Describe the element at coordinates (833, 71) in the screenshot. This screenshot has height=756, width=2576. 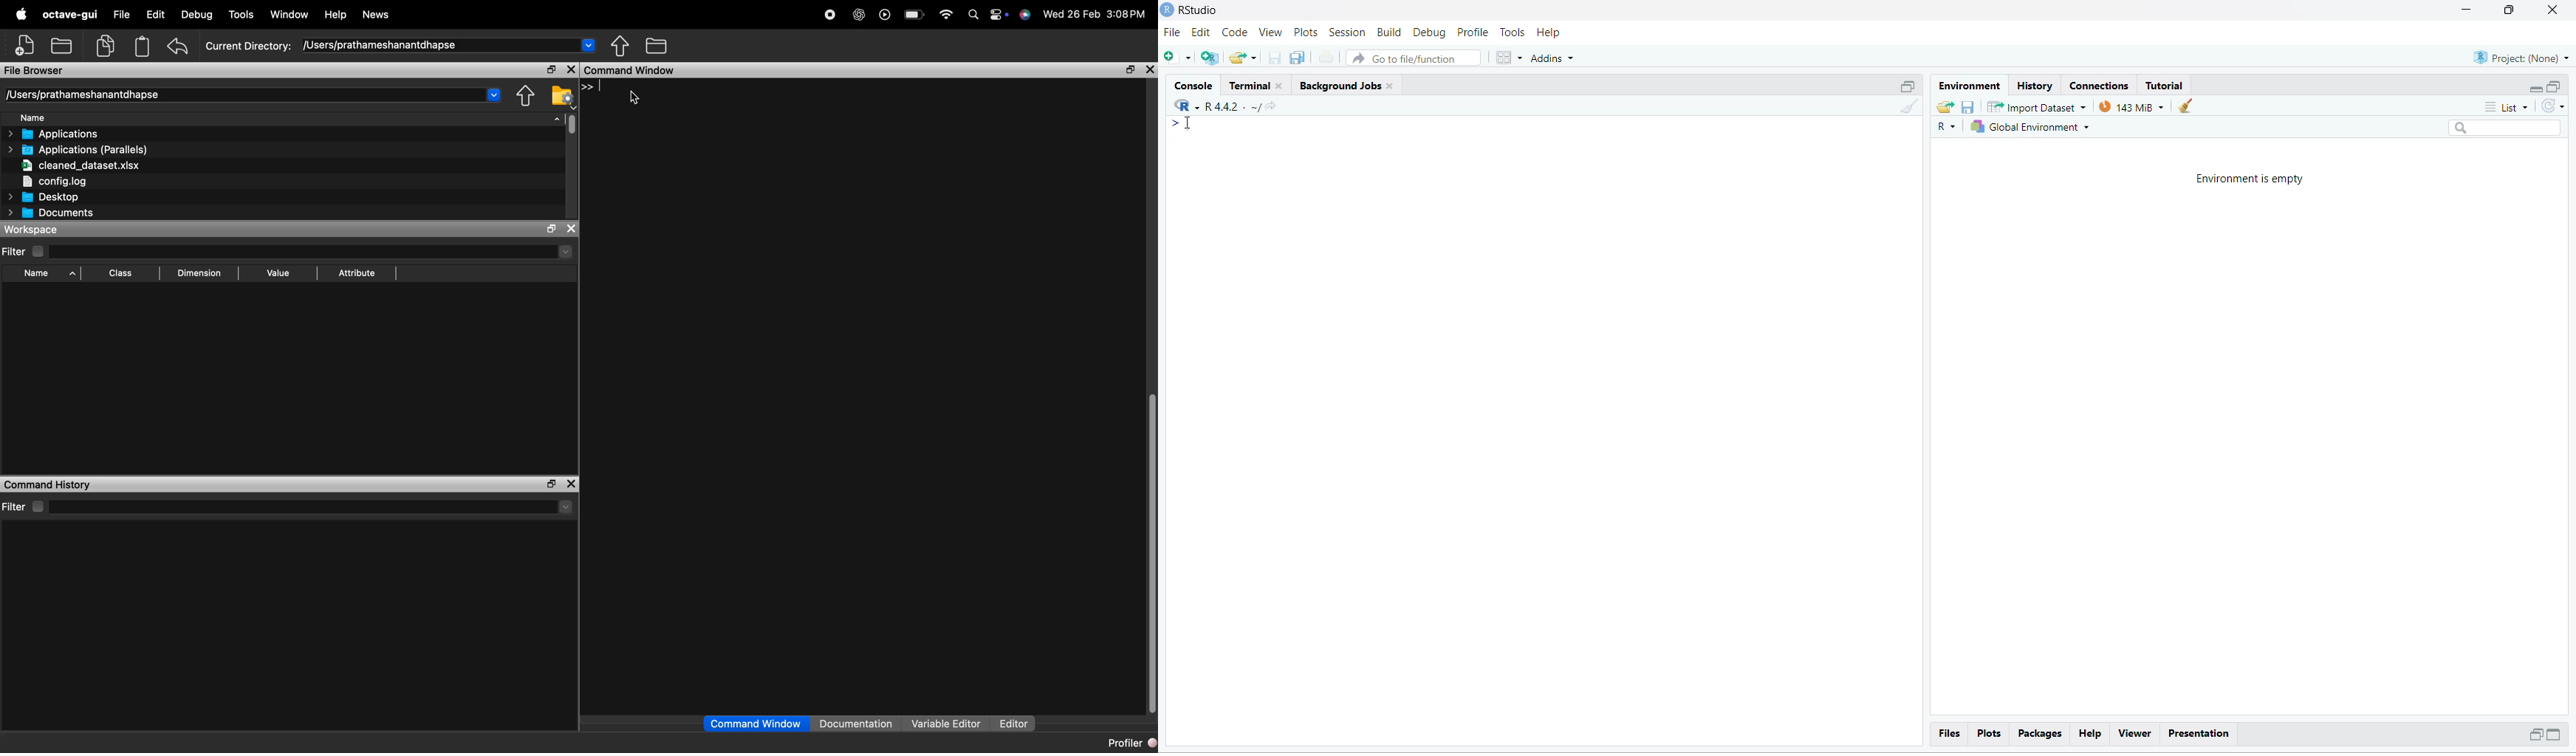
I see `Command Window` at that location.